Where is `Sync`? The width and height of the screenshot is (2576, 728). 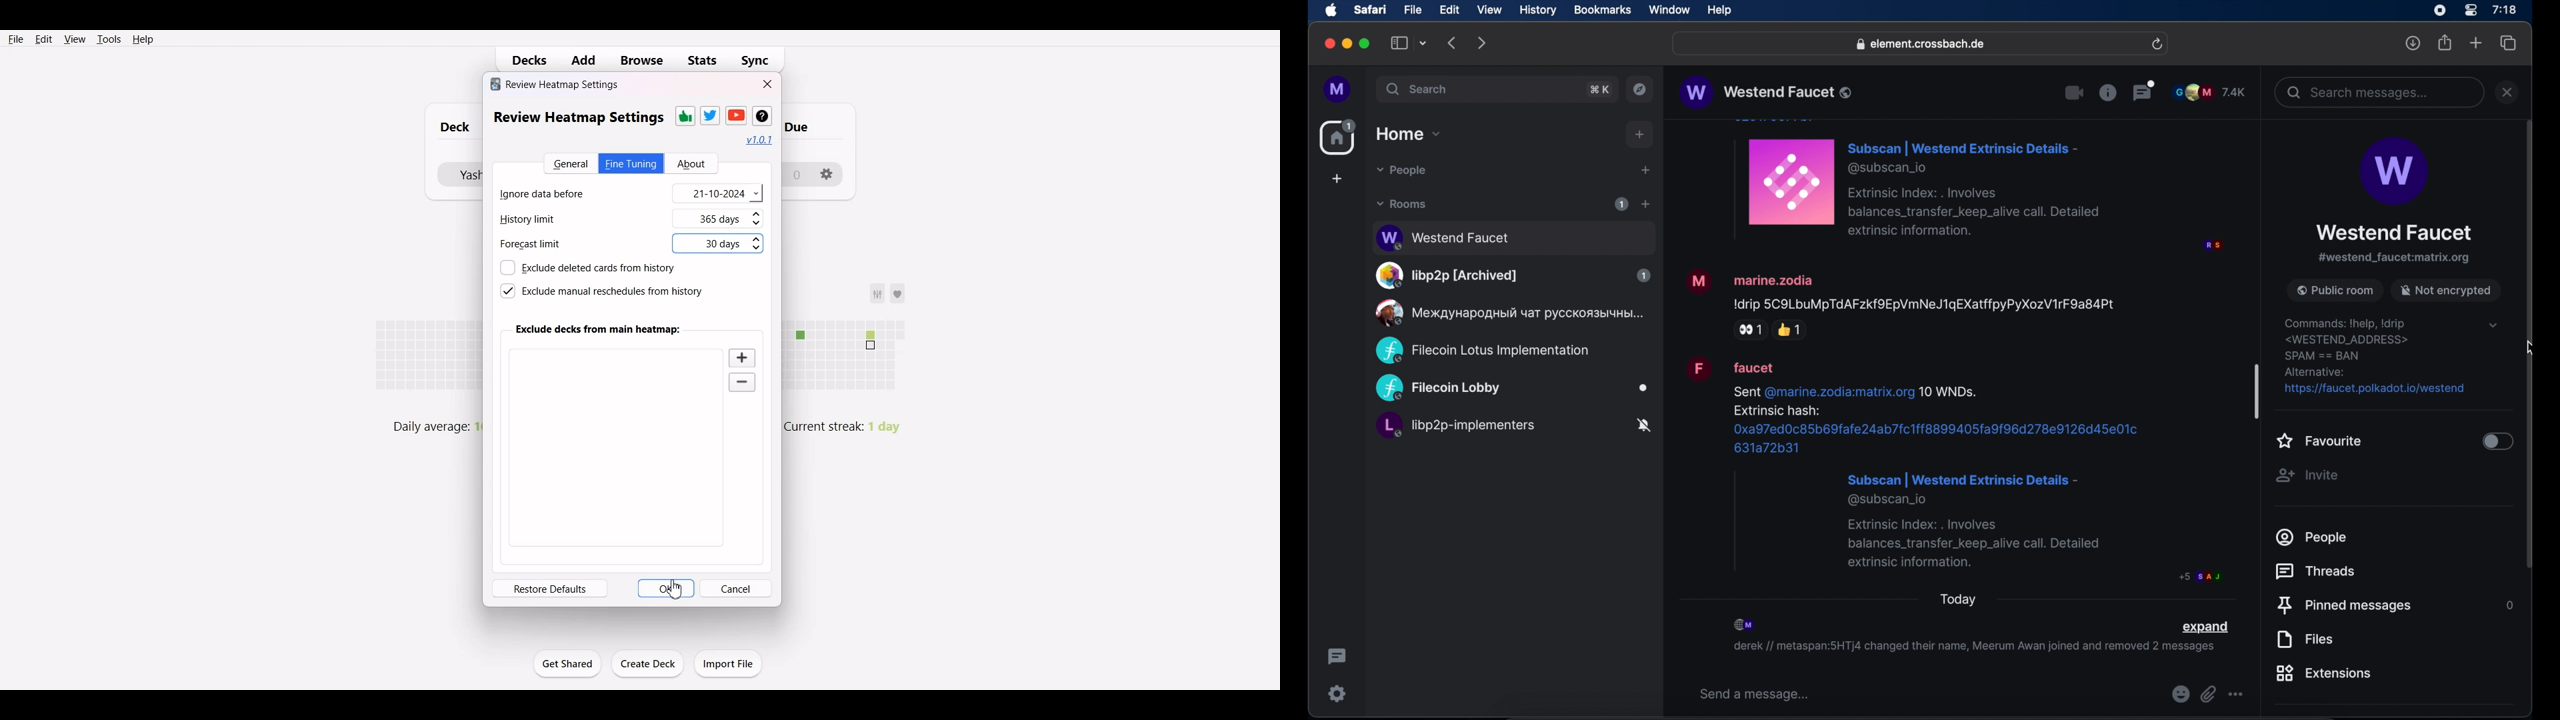 Sync is located at coordinates (762, 58).